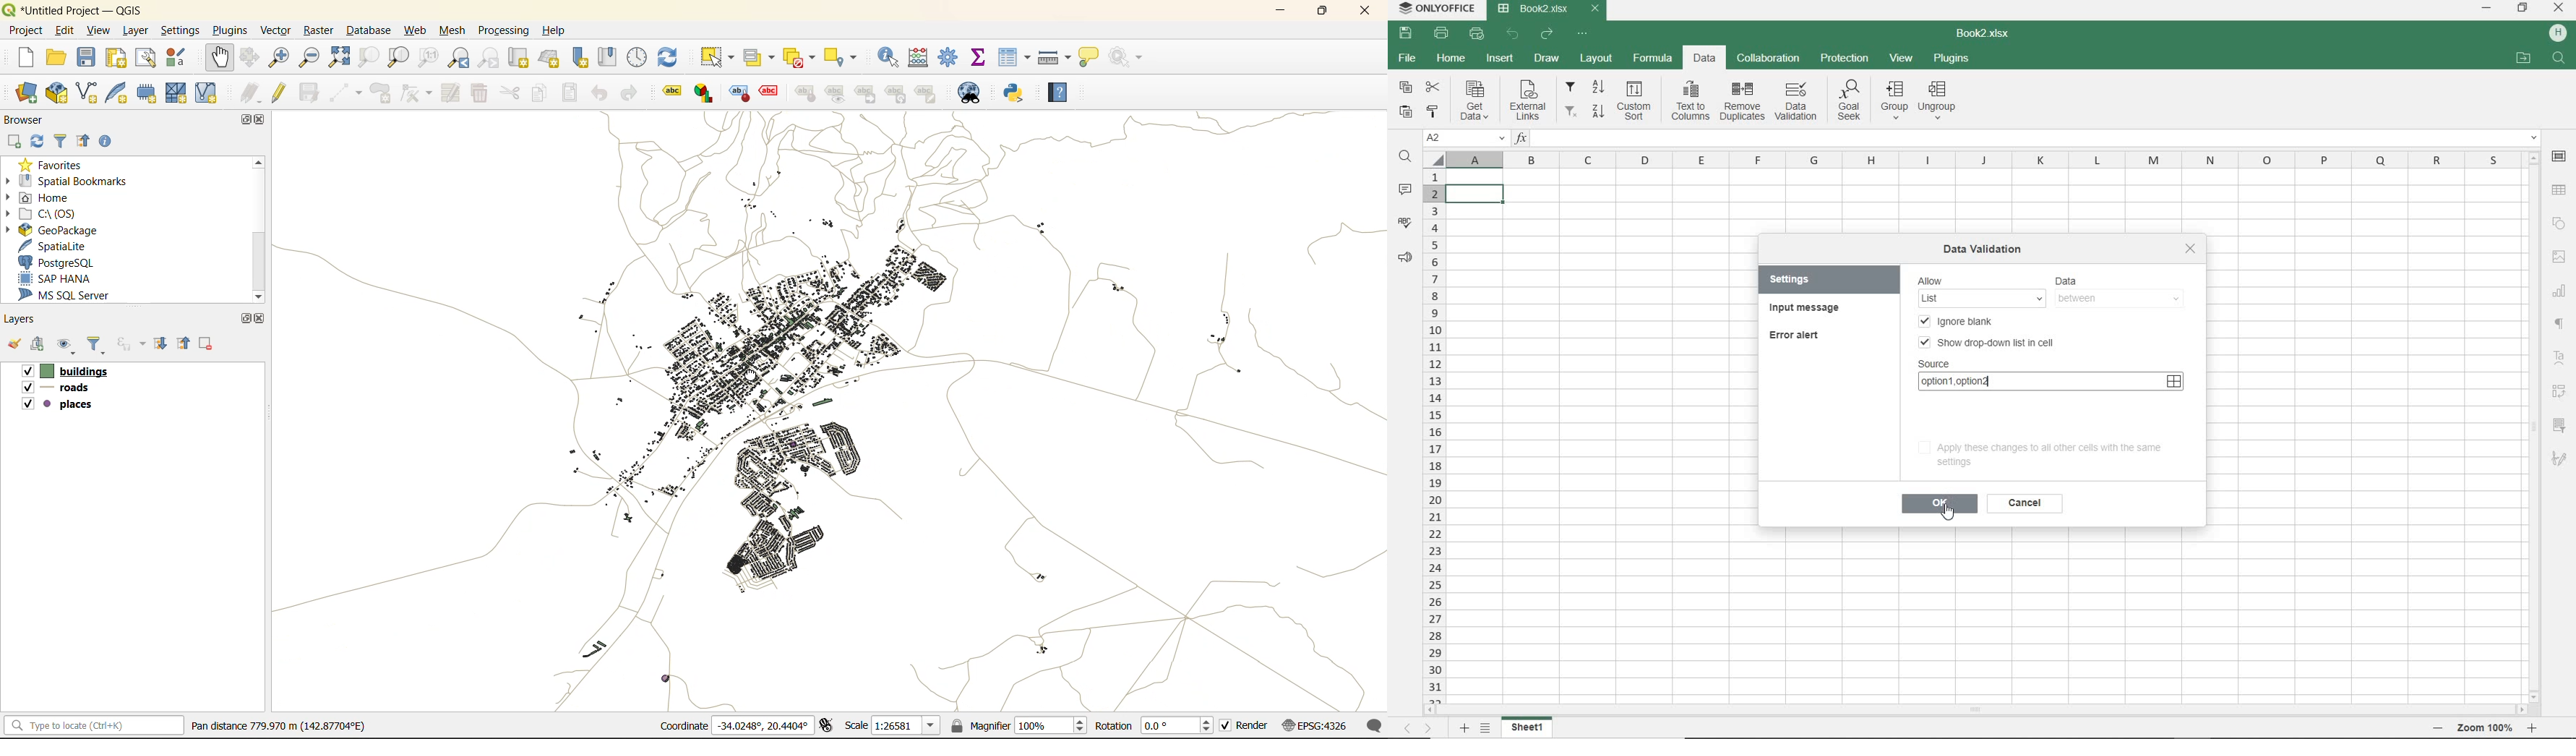  What do you see at coordinates (78, 181) in the screenshot?
I see `spatial bookmarks` at bounding box center [78, 181].